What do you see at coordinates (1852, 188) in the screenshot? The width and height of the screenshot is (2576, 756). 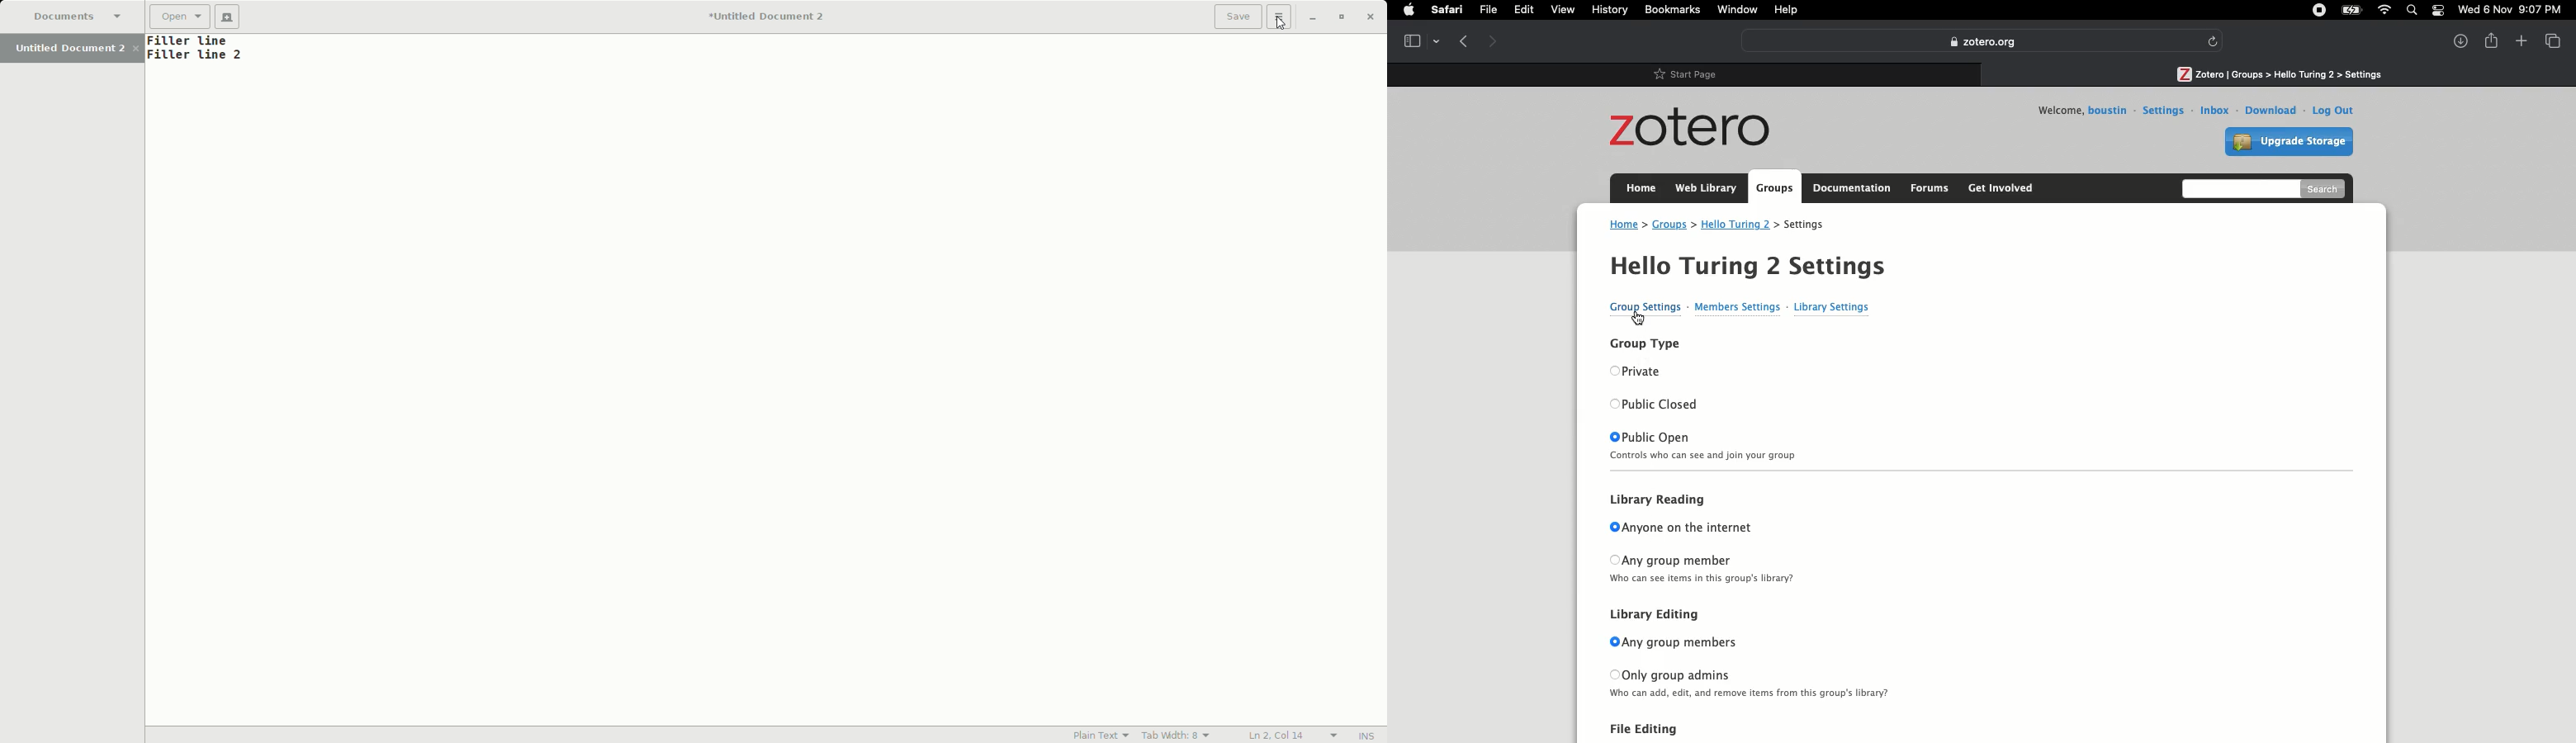 I see `Documentation` at bounding box center [1852, 188].